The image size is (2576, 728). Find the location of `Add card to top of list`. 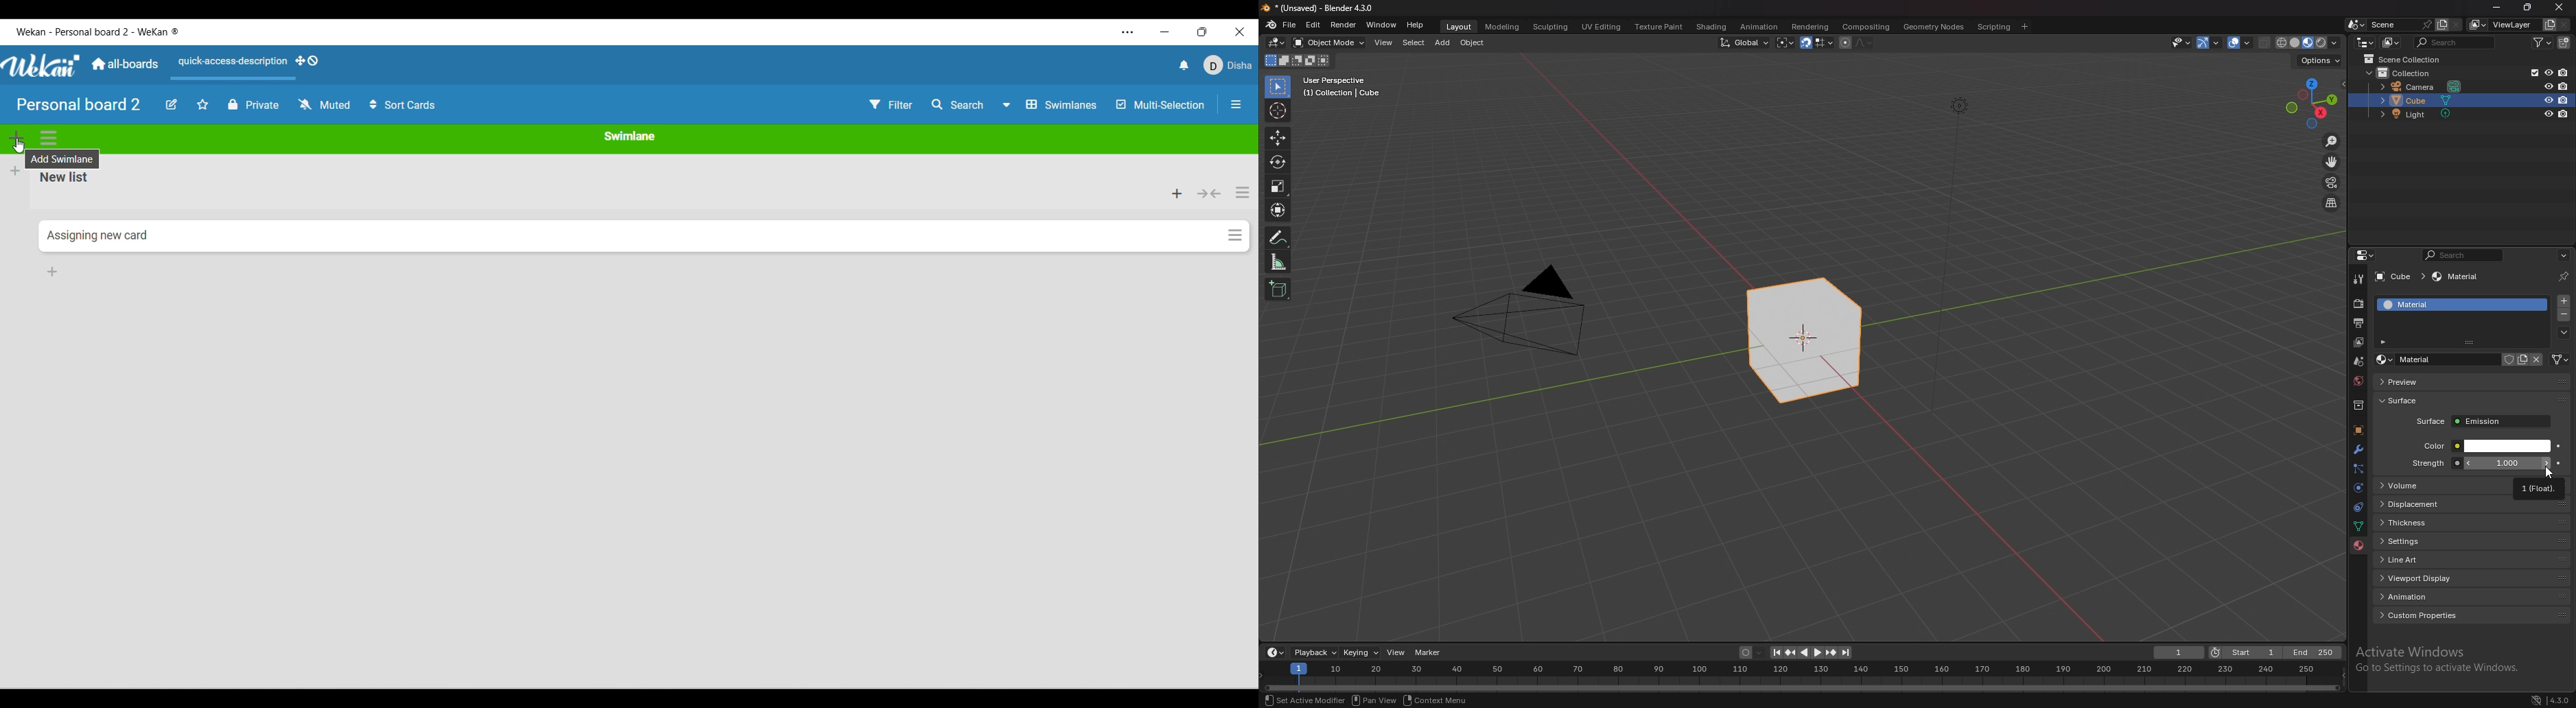

Add card to top of list is located at coordinates (1178, 194).